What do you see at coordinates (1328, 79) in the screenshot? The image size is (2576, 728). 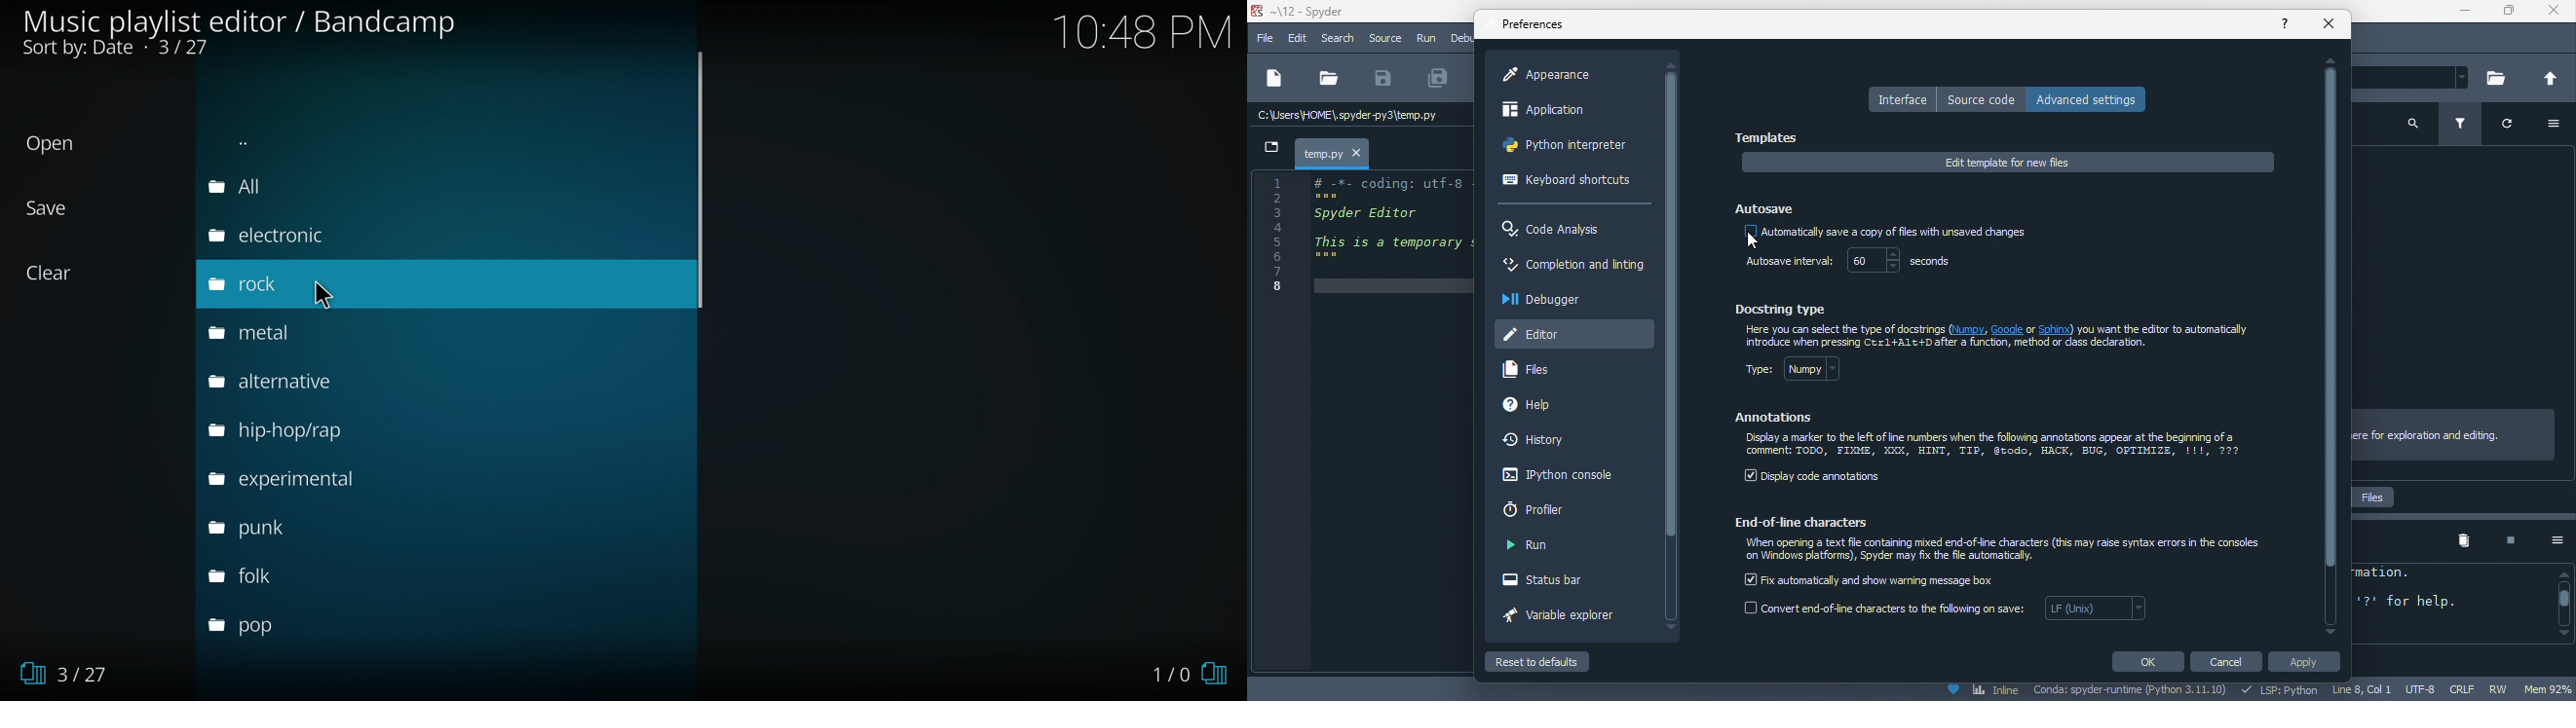 I see `open` at bounding box center [1328, 79].